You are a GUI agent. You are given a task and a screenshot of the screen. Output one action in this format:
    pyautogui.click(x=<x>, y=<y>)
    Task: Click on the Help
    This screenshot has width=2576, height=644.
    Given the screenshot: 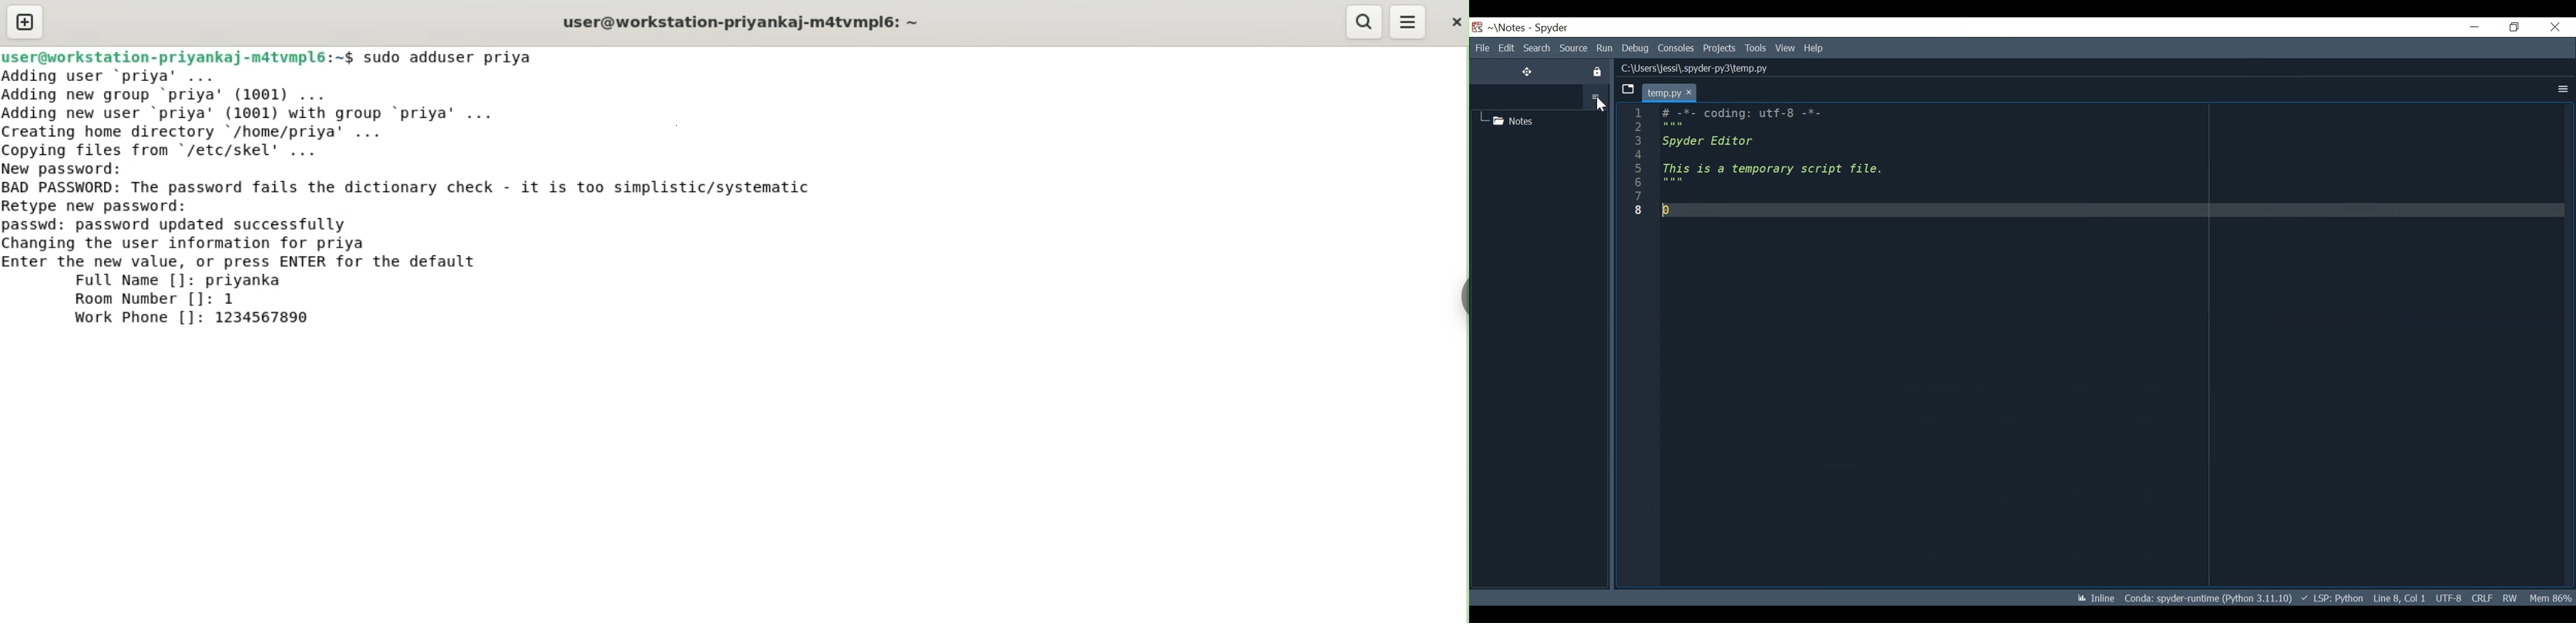 What is the action you would take?
    pyautogui.click(x=1815, y=48)
    